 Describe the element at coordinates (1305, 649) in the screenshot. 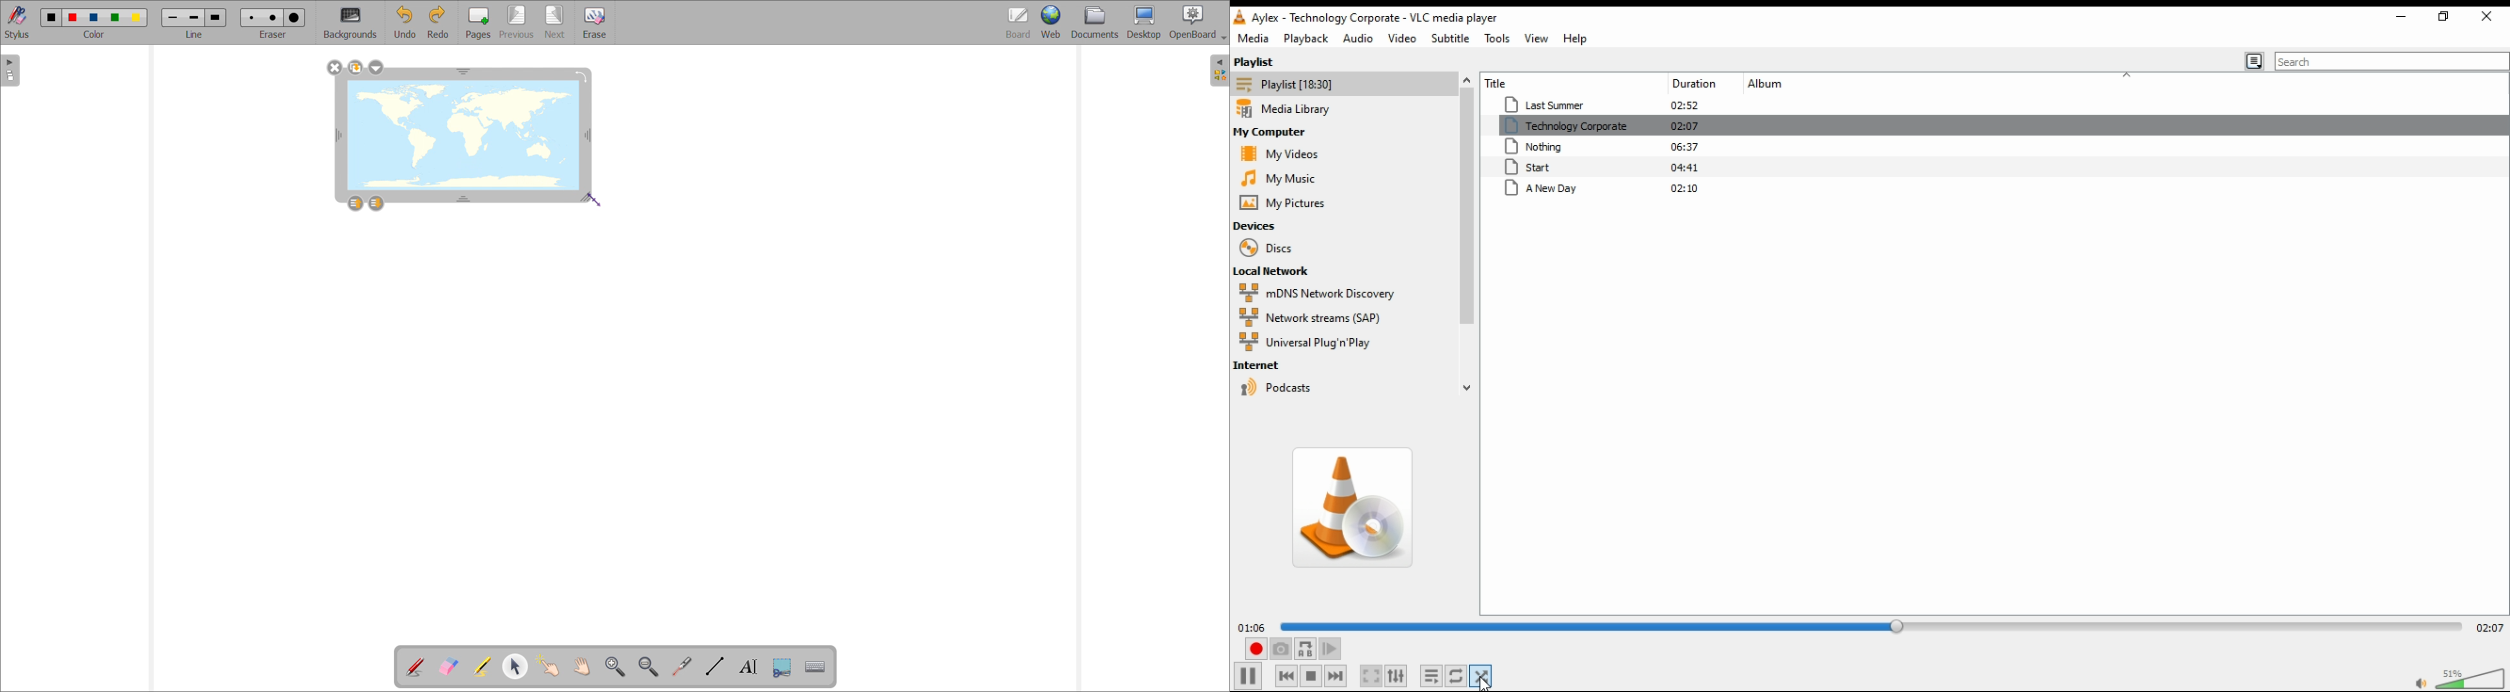

I see `loop between point A and point B continuously` at that location.